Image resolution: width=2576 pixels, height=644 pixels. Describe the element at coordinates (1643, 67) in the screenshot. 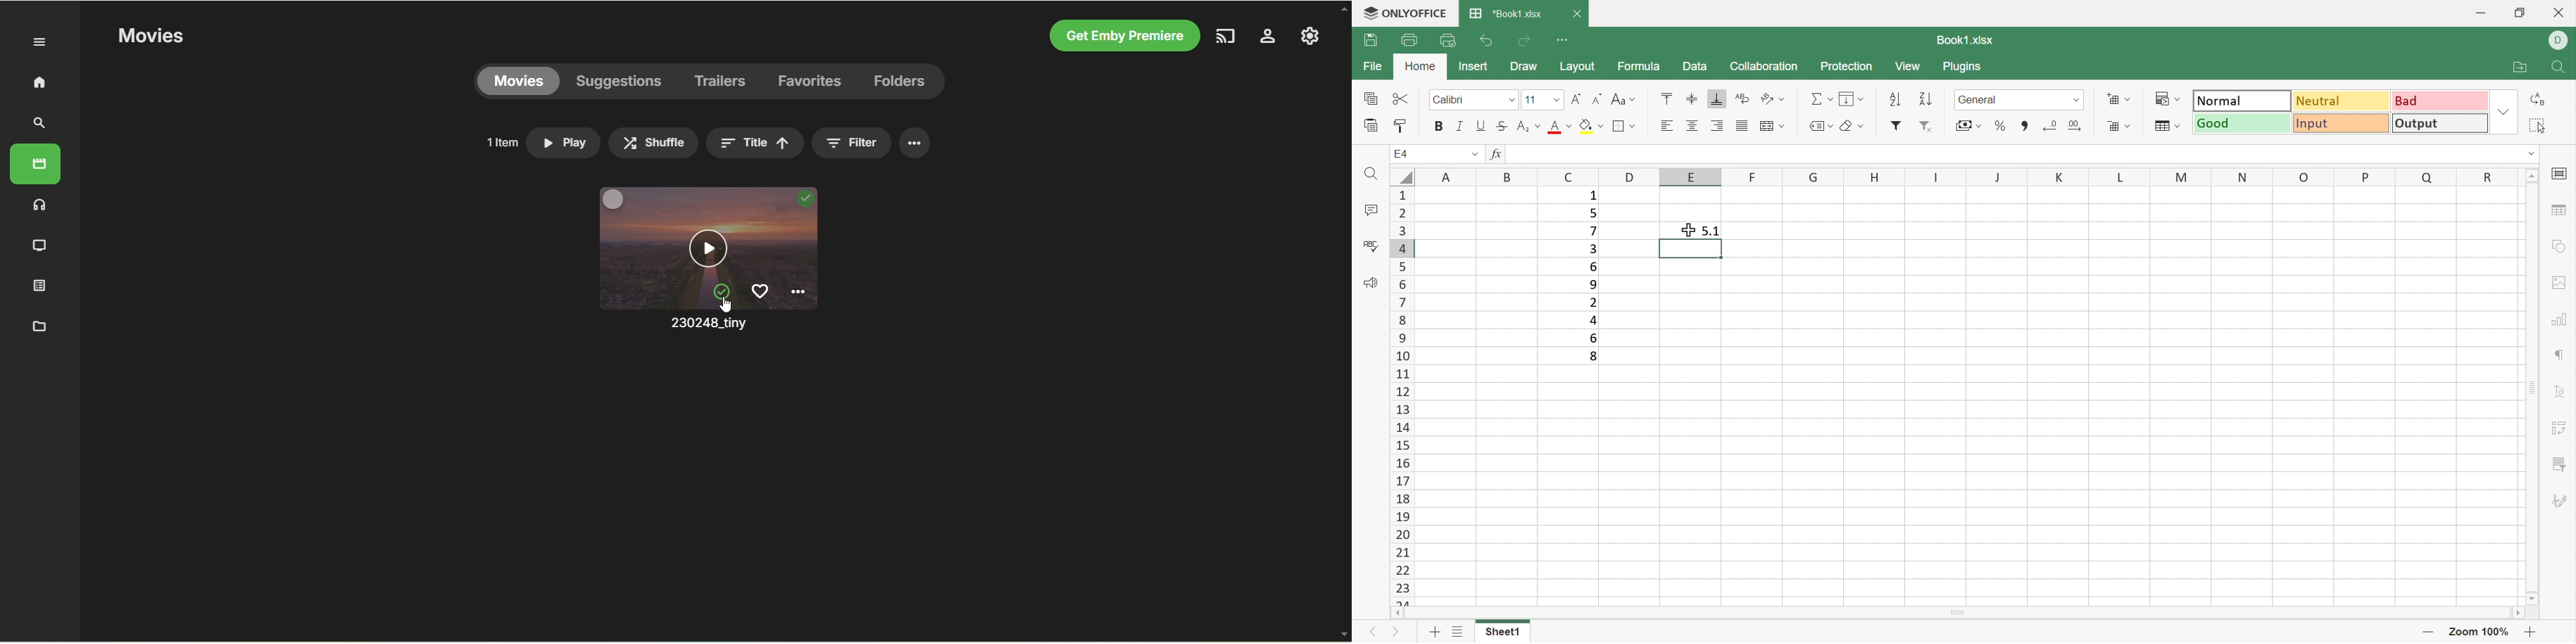

I see `Formula` at that location.